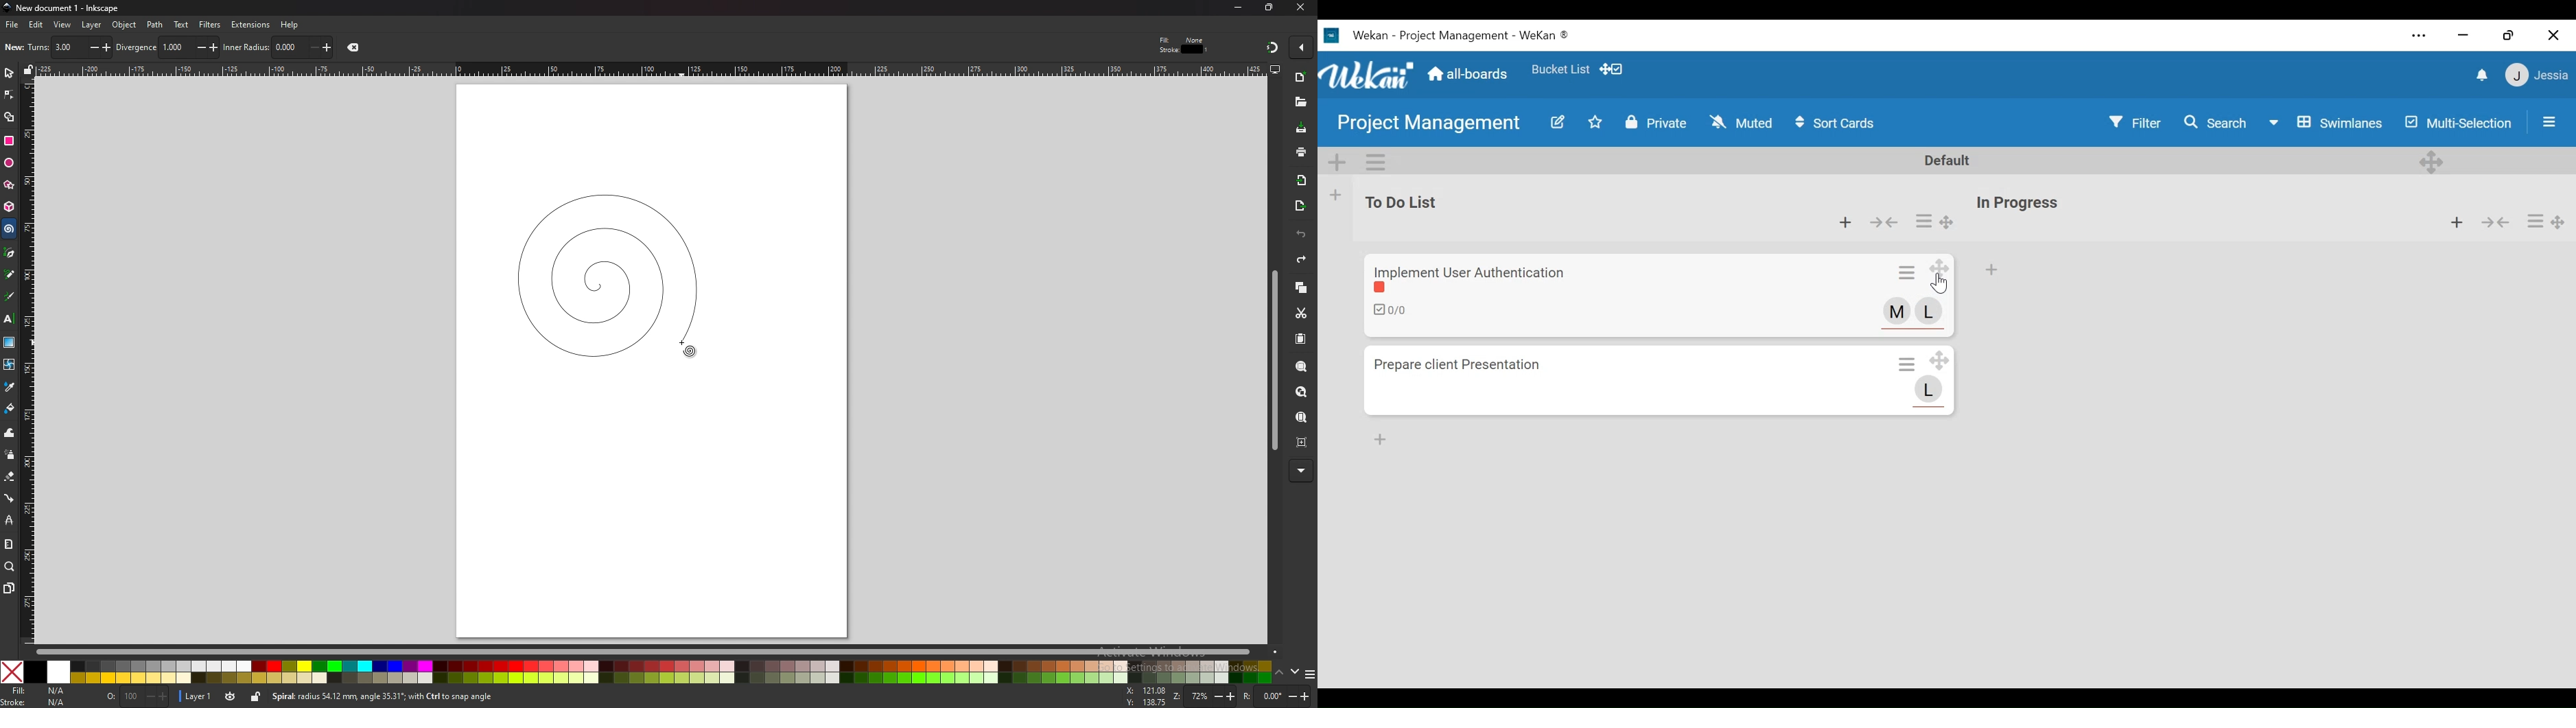 The width and height of the screenshot is (2576, 728). Describe the element at coordinates (1595, 121) in the screenshot. I see `Toggle favorites` at that location.